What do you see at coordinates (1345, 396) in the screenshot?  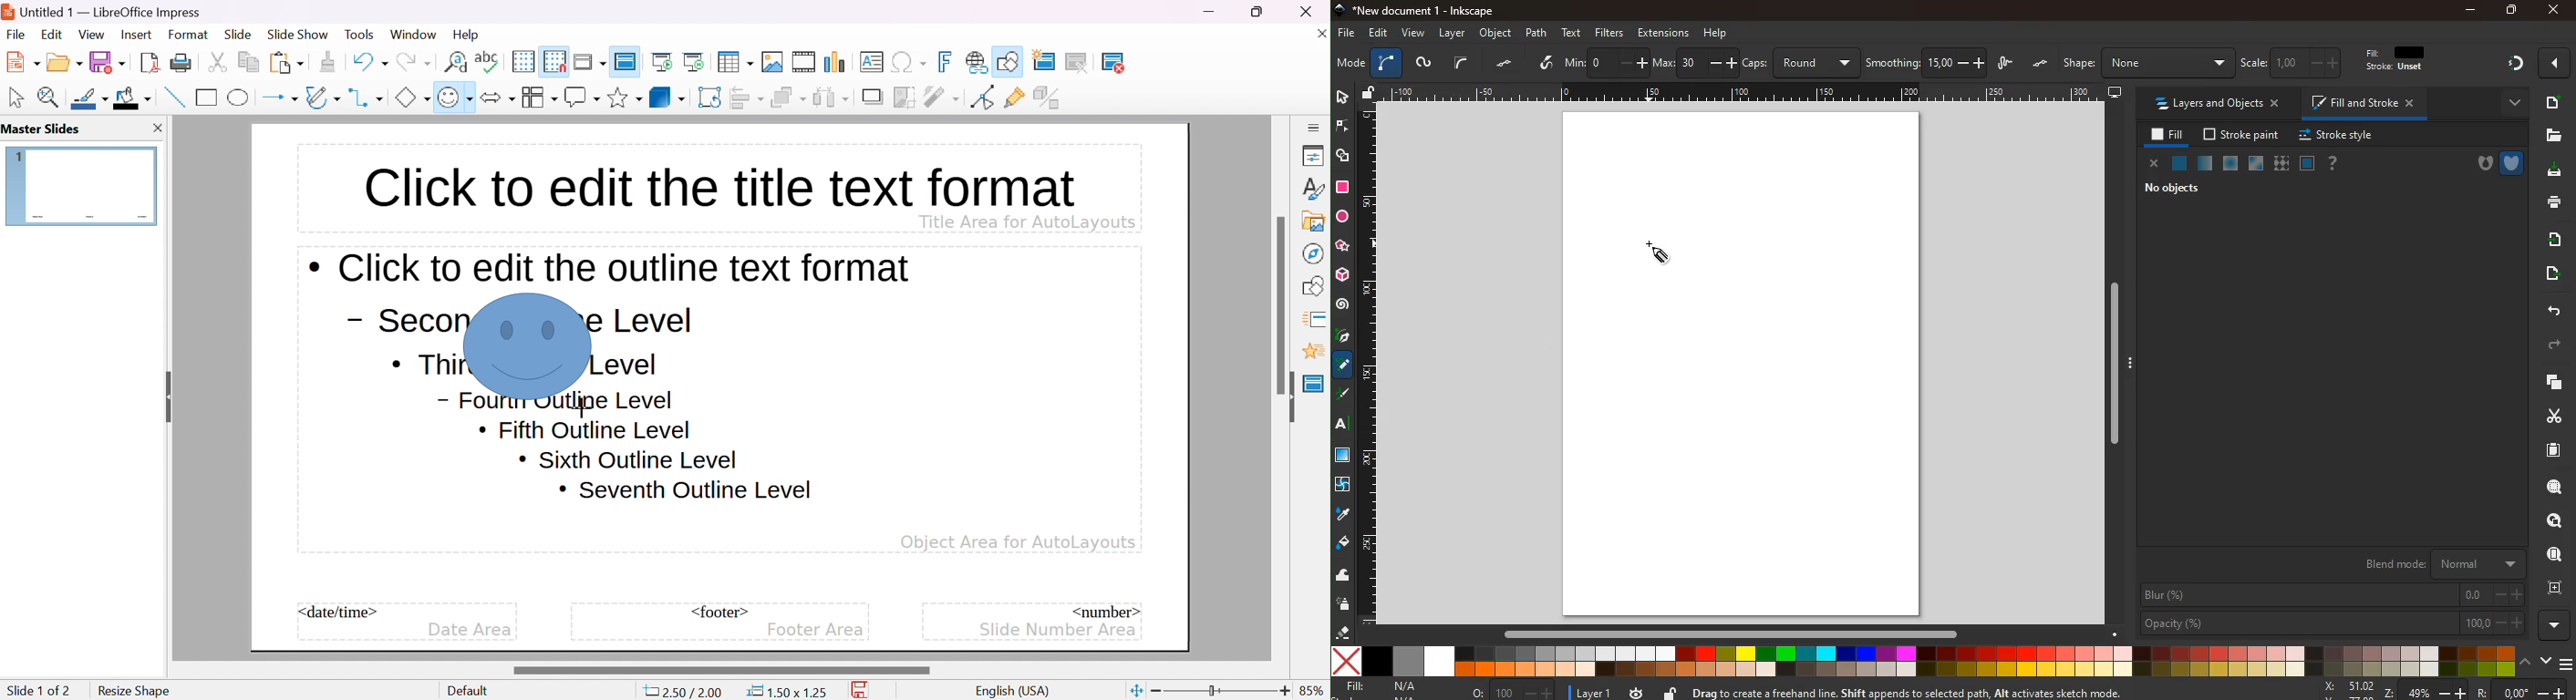 I see `pencil tool` at bounding box center [1345, 396].